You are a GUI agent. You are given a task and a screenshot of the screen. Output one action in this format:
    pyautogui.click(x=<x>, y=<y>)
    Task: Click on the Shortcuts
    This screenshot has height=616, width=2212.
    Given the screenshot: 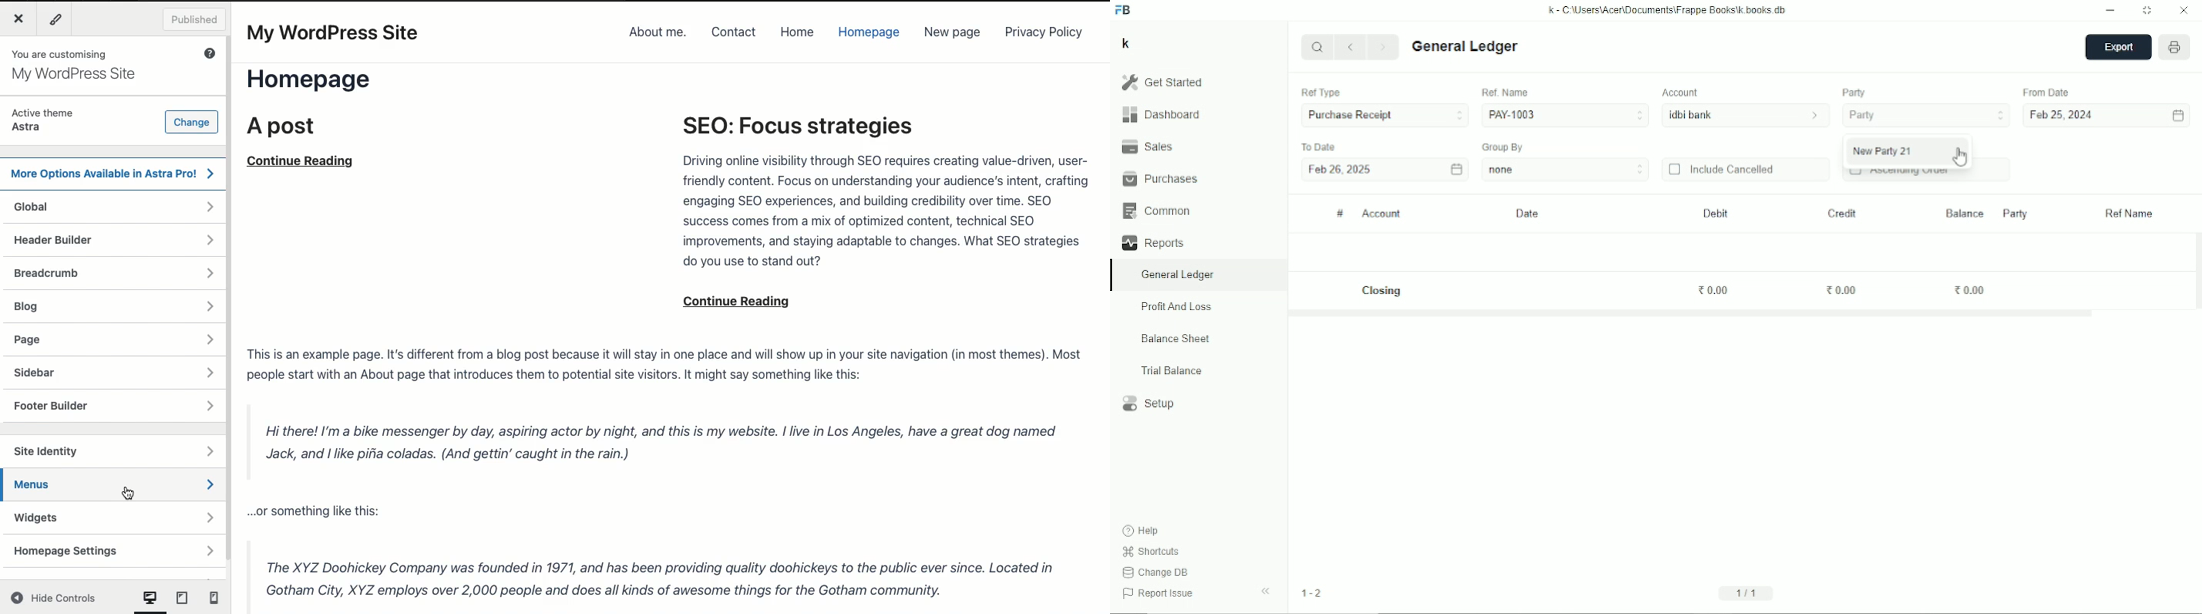 What is the action you would take?
    pyautogui.click(x=1152, y=552)
    